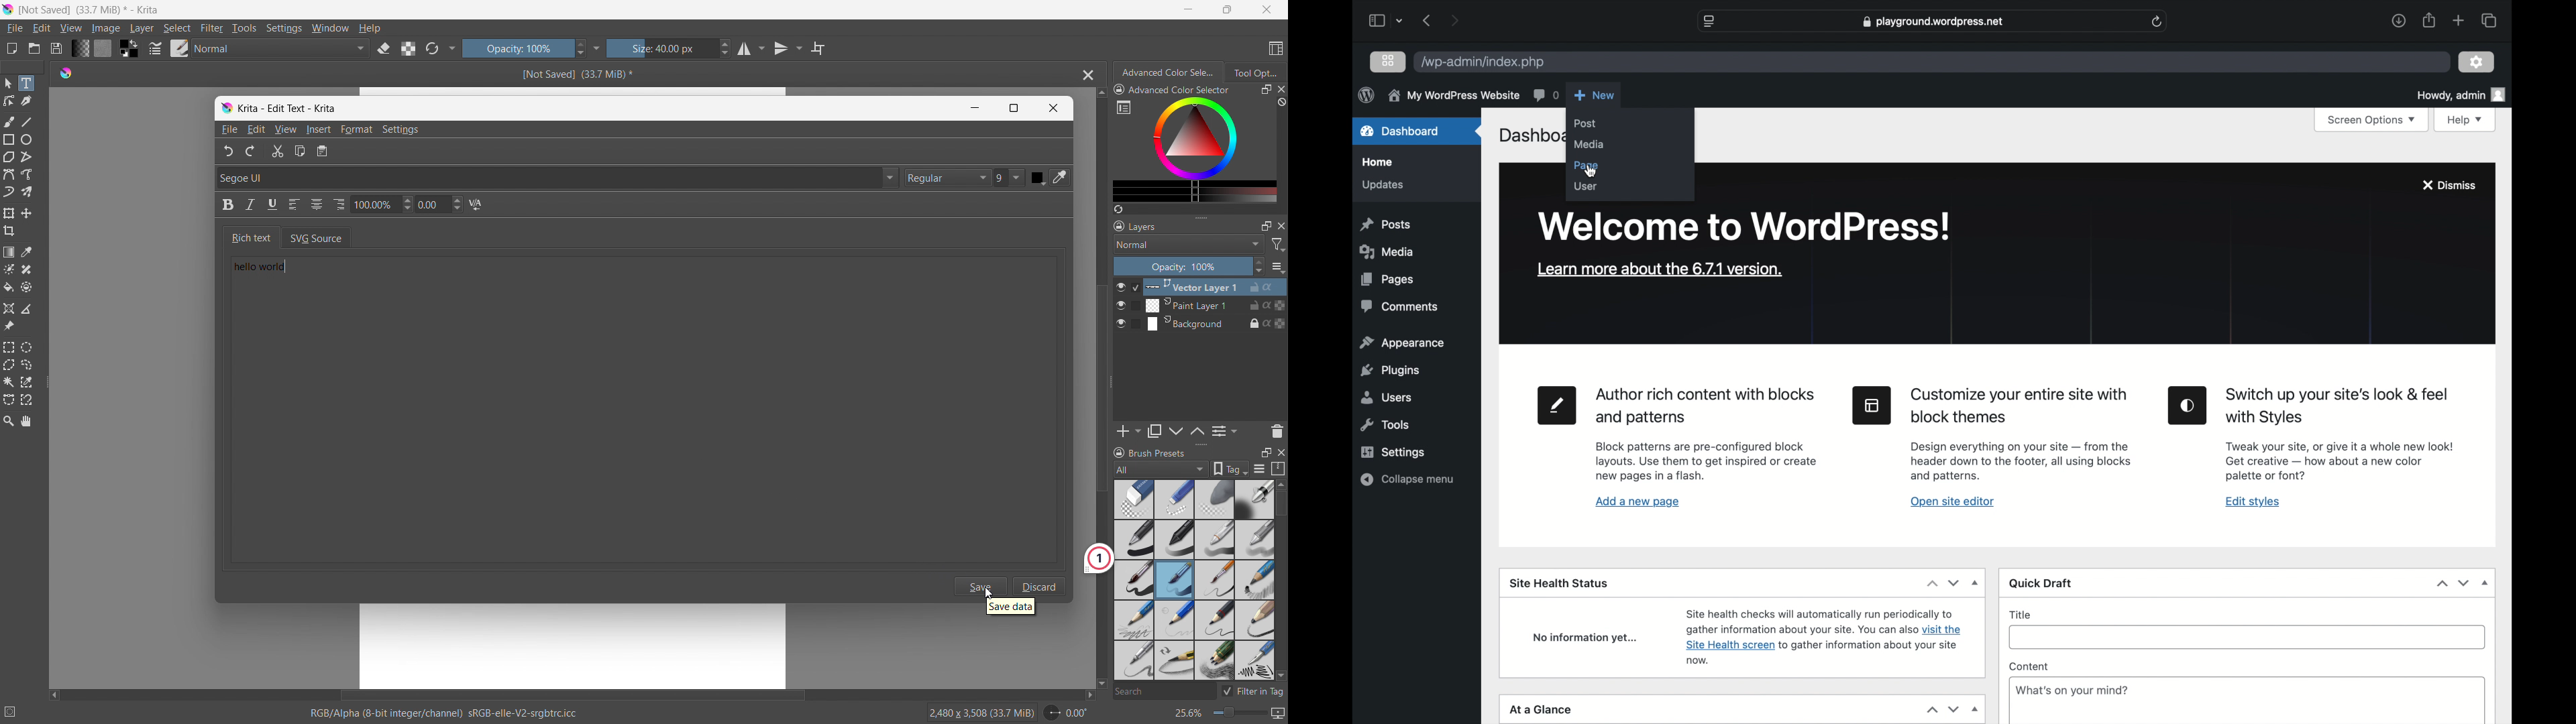 The image size is (2576, 728). I want to click on notepad, so click(329, 152).